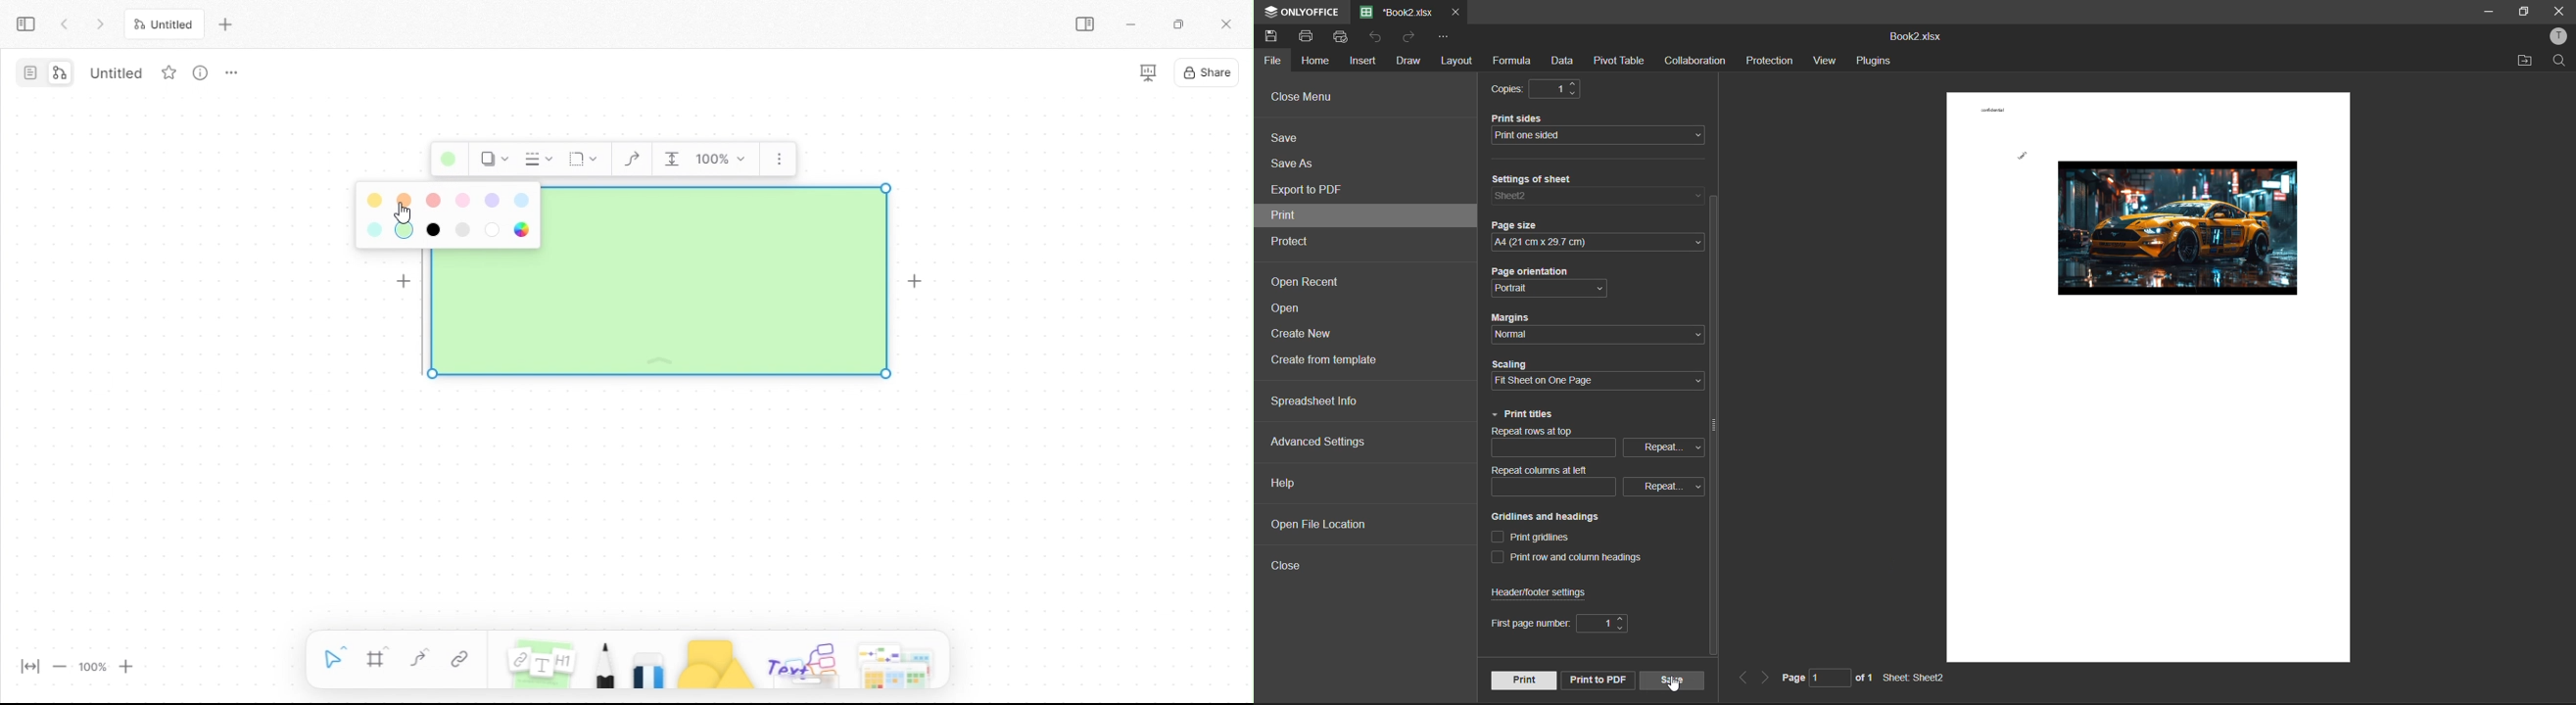 This screenshot has width=2576, height=728. I want to click on print to pdf, so click(1596, 680).